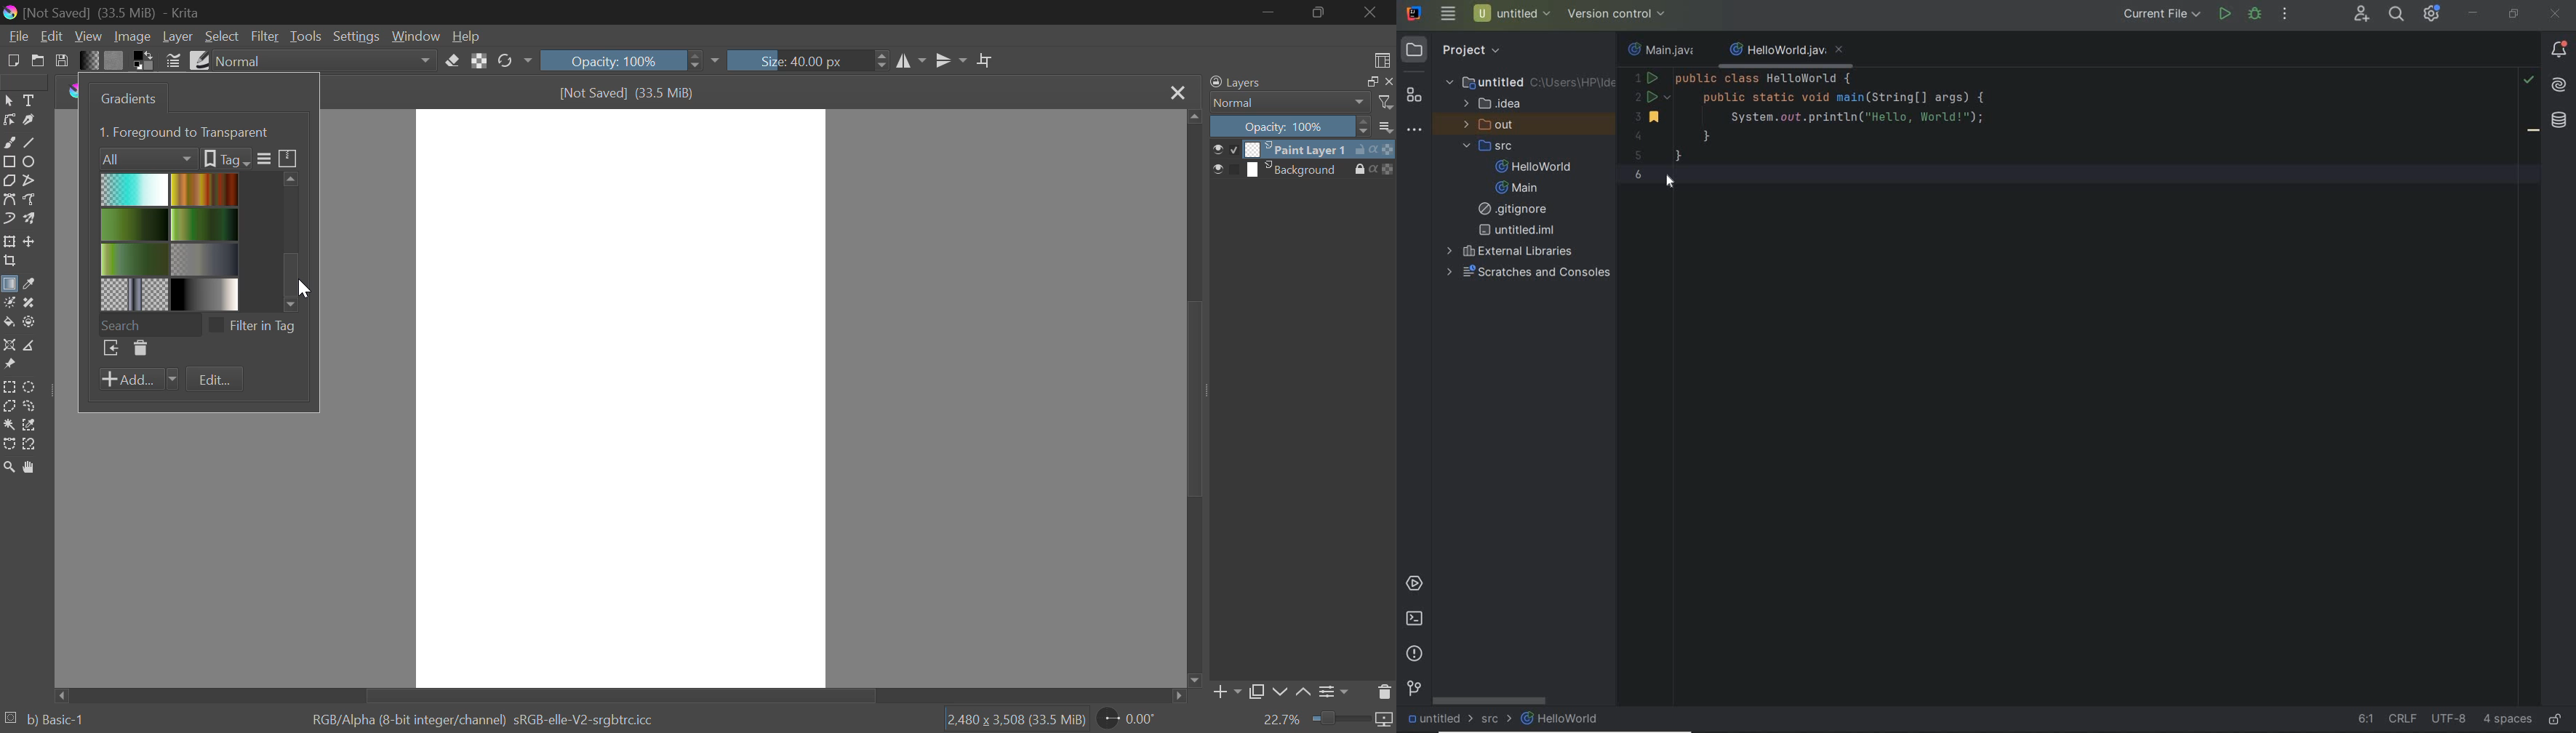 The width and height of the screenshot is (2576, 756). What do you see at coordinates (205, 223) in the screenshot?
I see `Gradient 4` at bounding box center [205, 223].